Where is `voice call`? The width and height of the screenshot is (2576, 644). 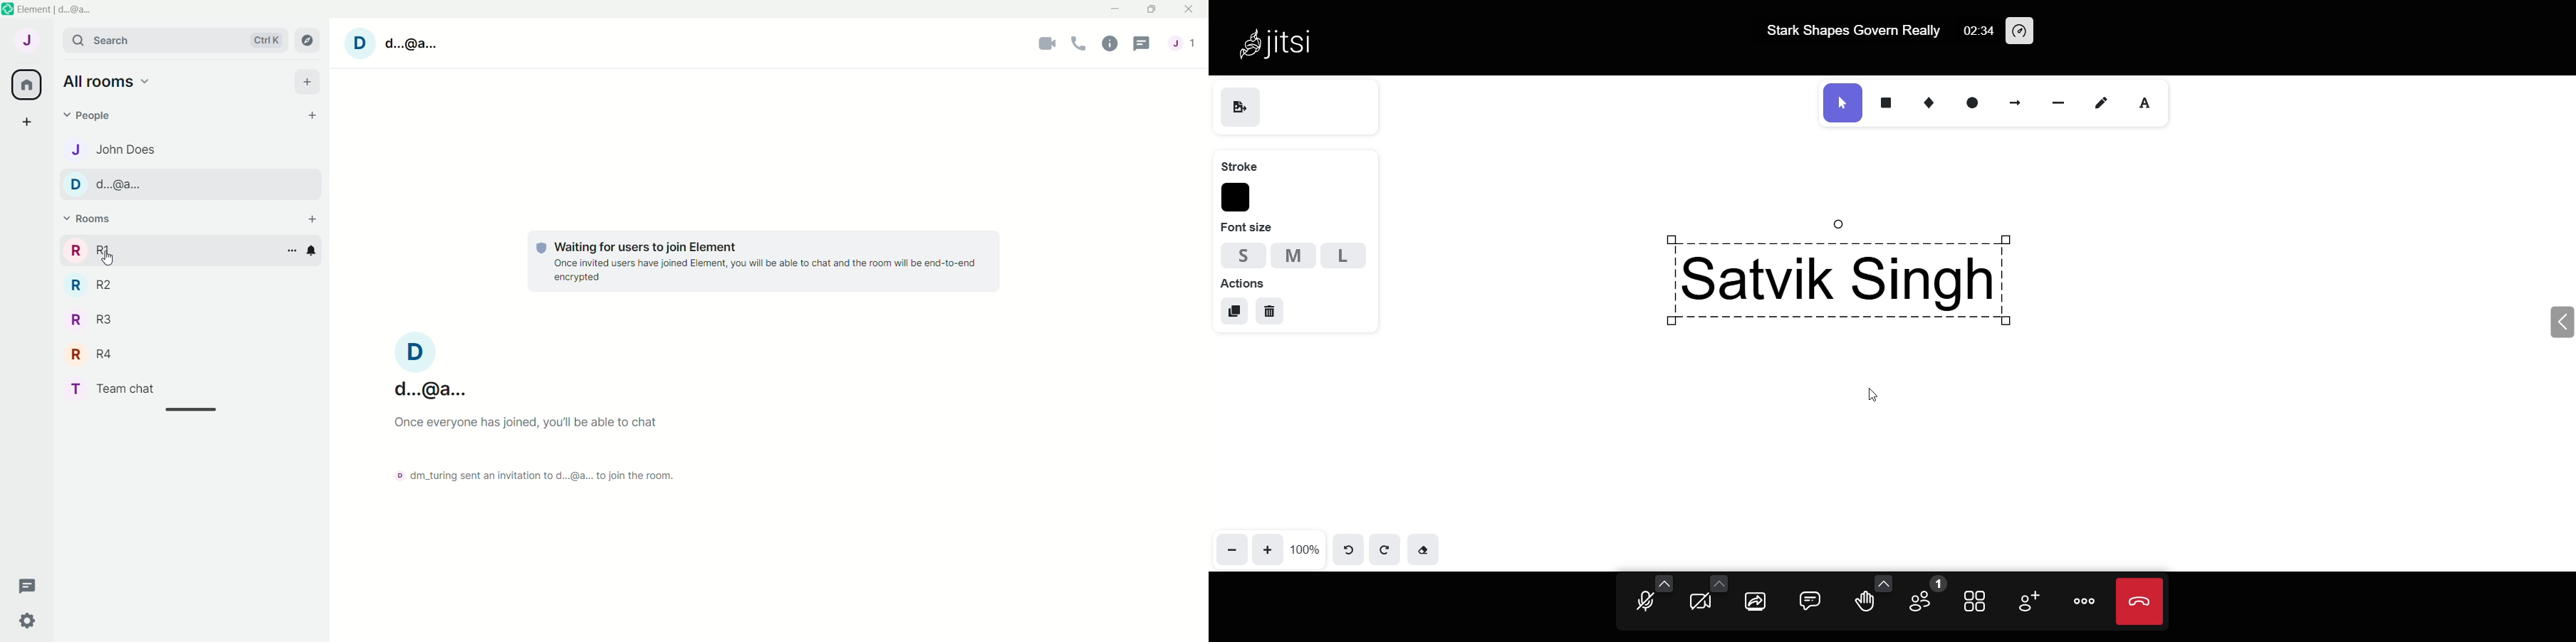 voice call is located at coordinates (1079, 44).